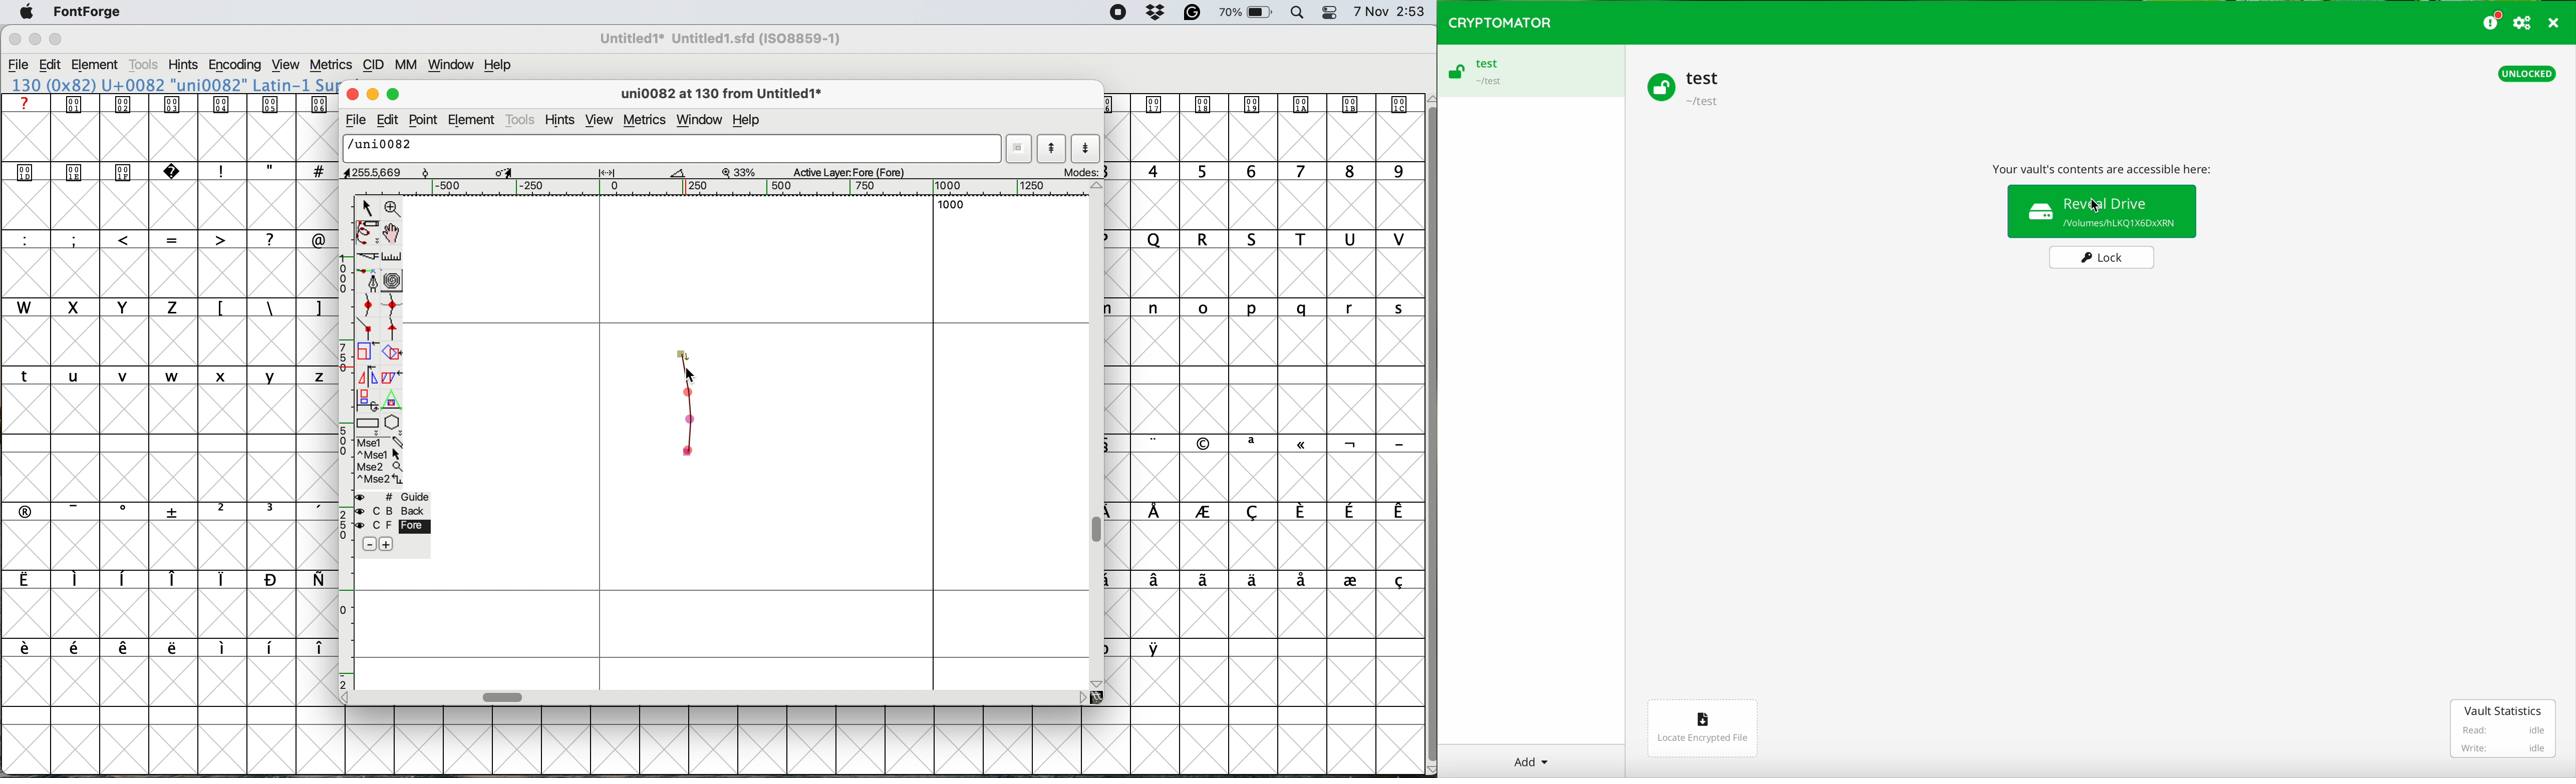 The height and width of the screenshot is (784, 2576). Describe the element at coordinates (1333, 12) in the screenshot. I see `control center` at that location.